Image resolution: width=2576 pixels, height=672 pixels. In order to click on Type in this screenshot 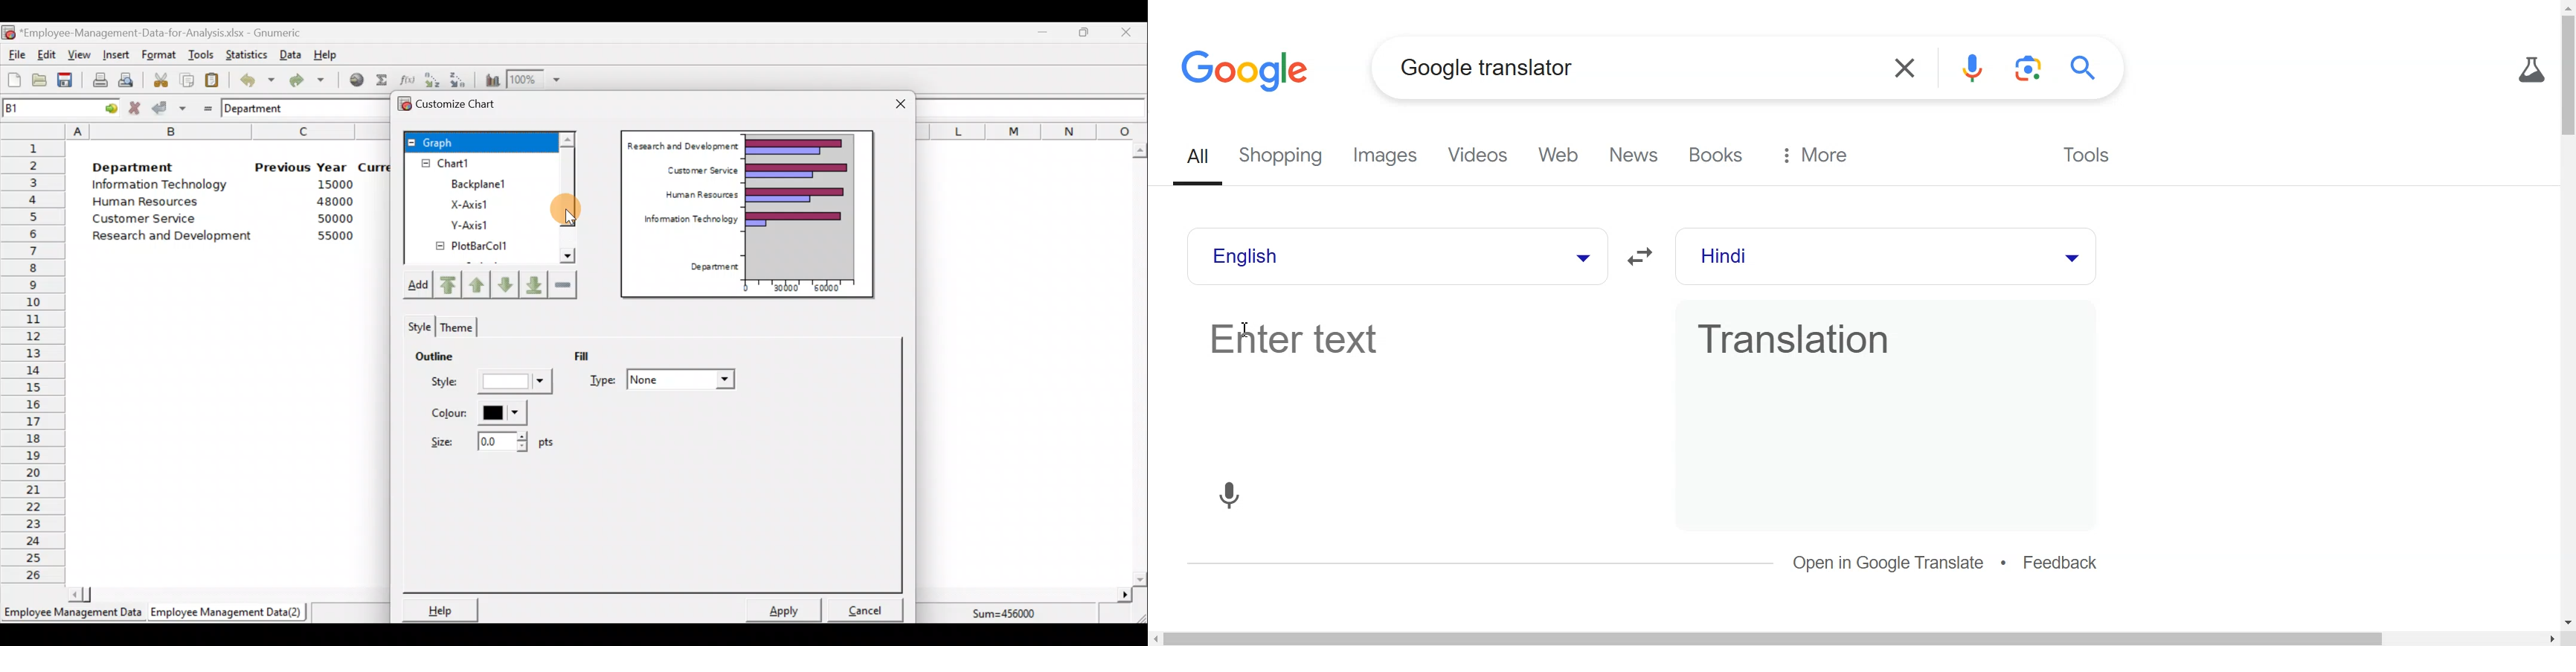, I will do `click(668, 381)`.